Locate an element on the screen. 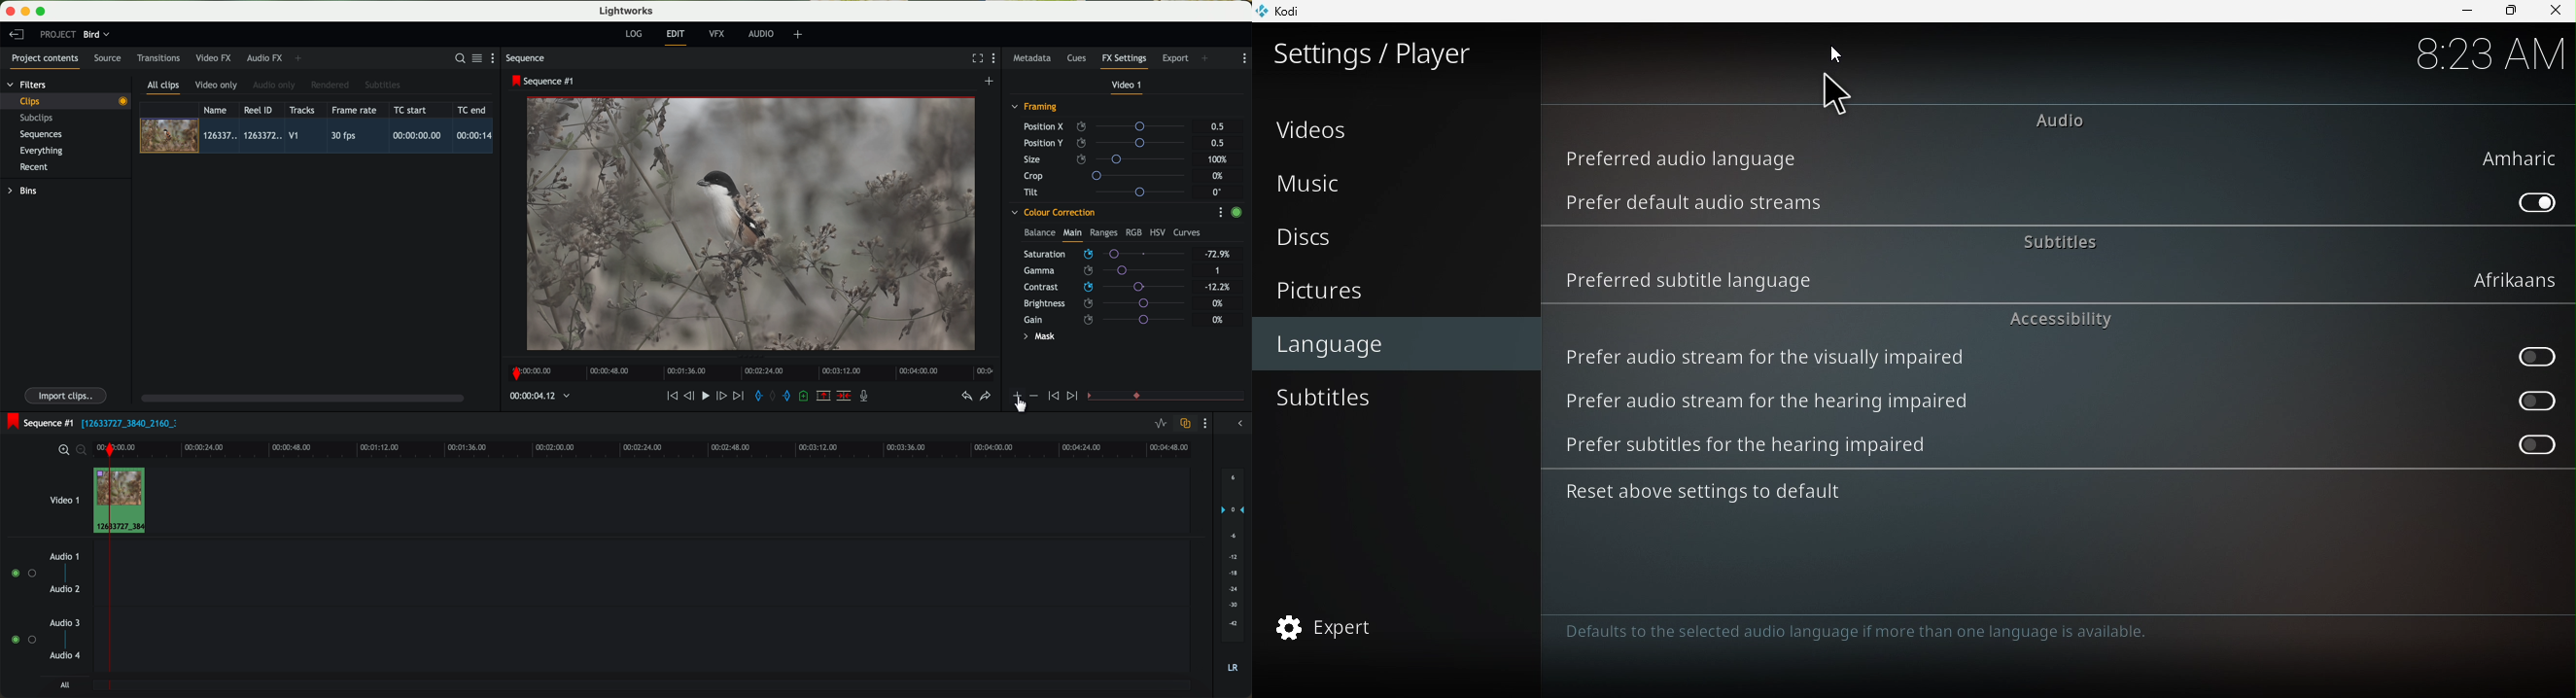  Prefer default audio stream is located at coordinates (2532, 201).